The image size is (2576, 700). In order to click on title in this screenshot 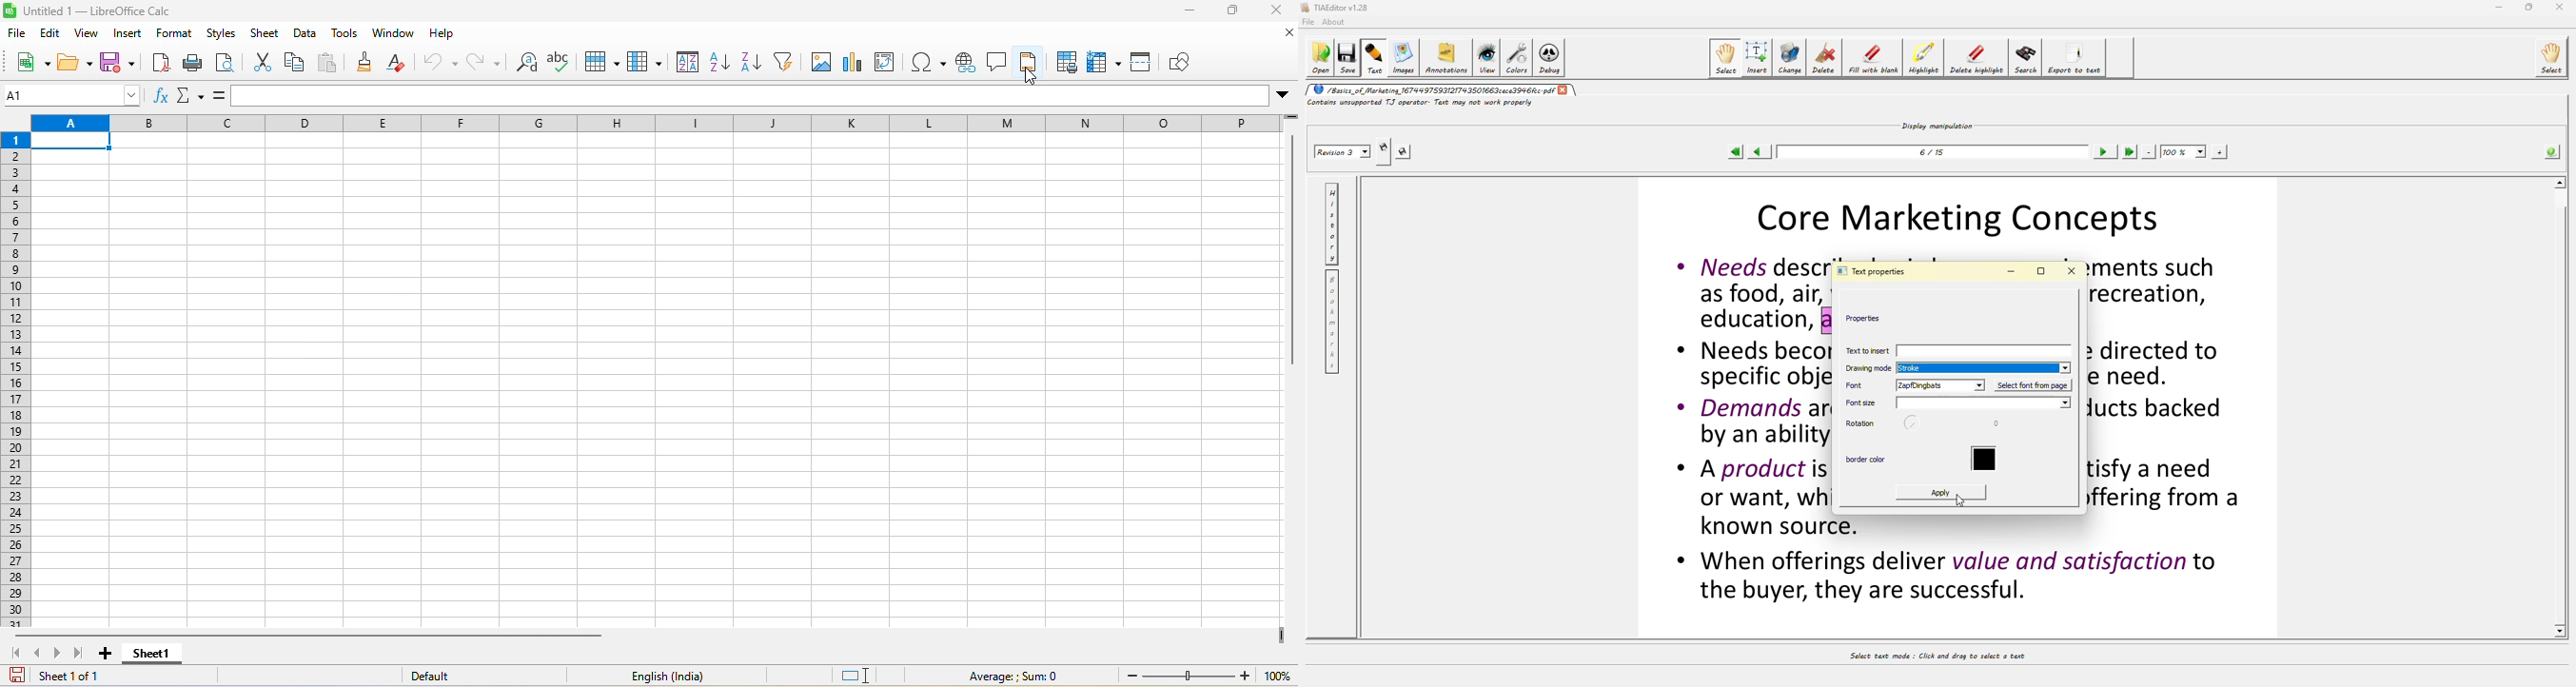, I will do `click(100, 13)`.